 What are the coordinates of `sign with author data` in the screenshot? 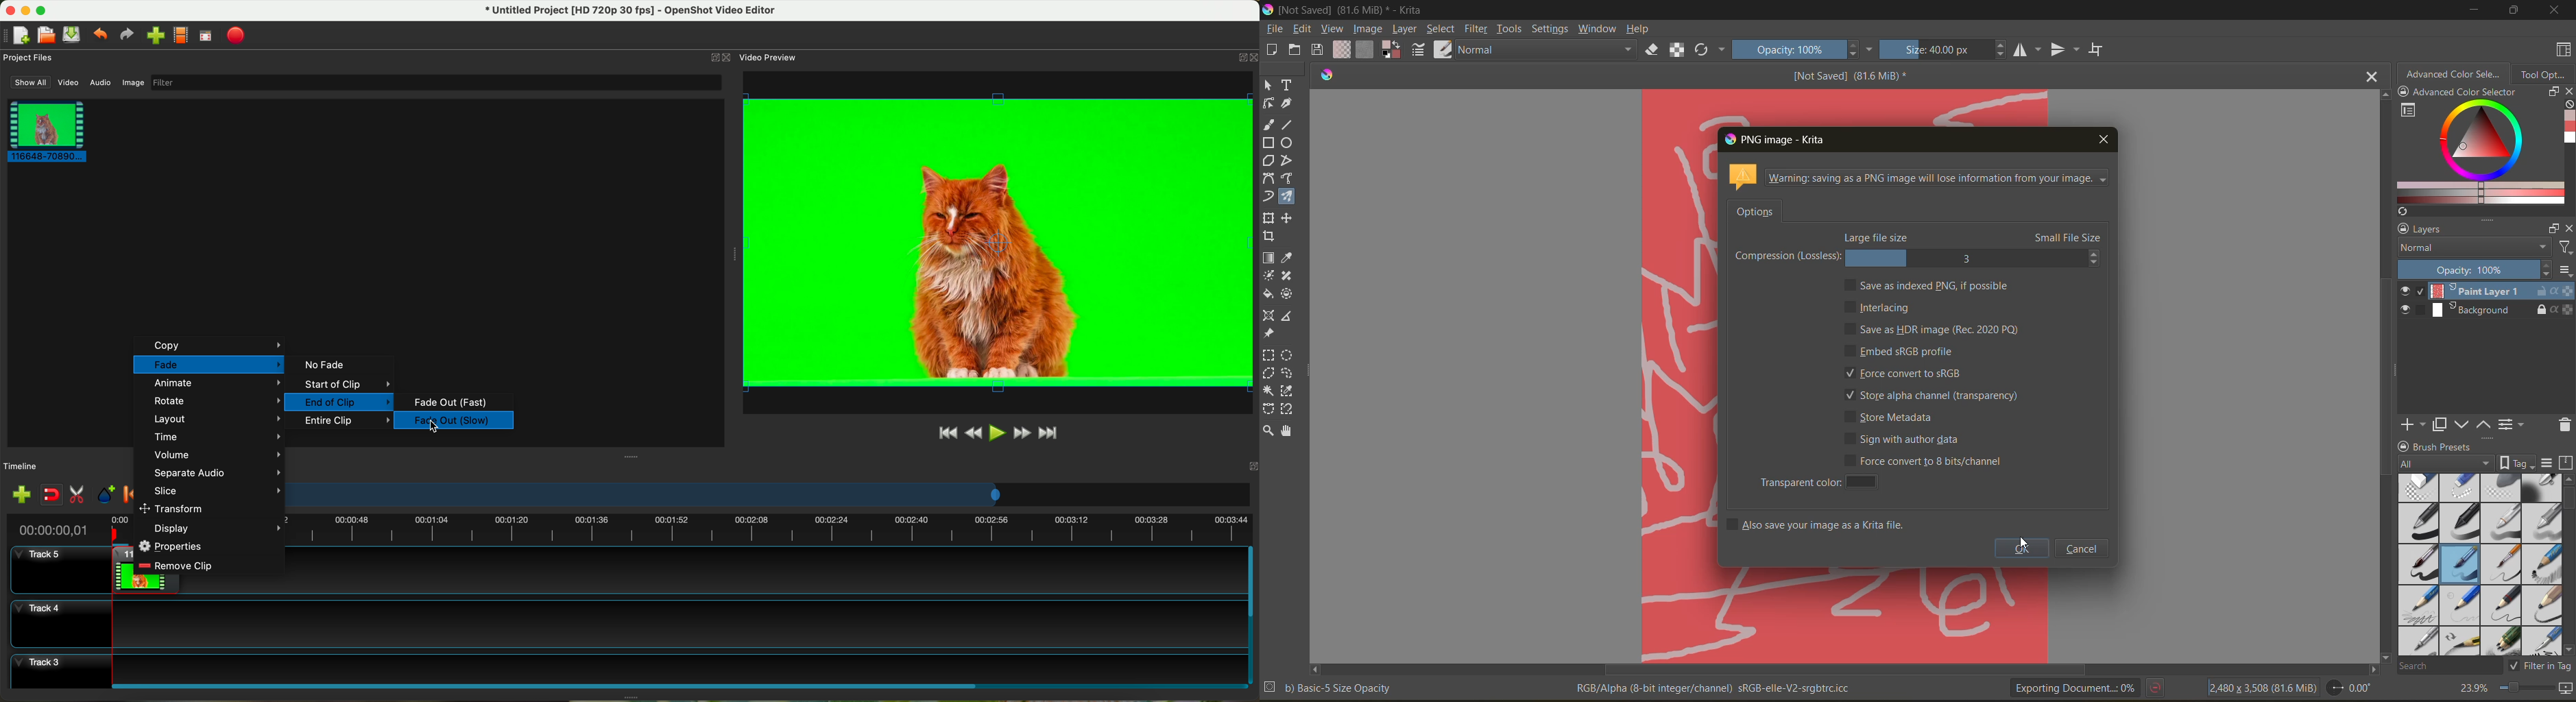 It's located at (1906, 439).